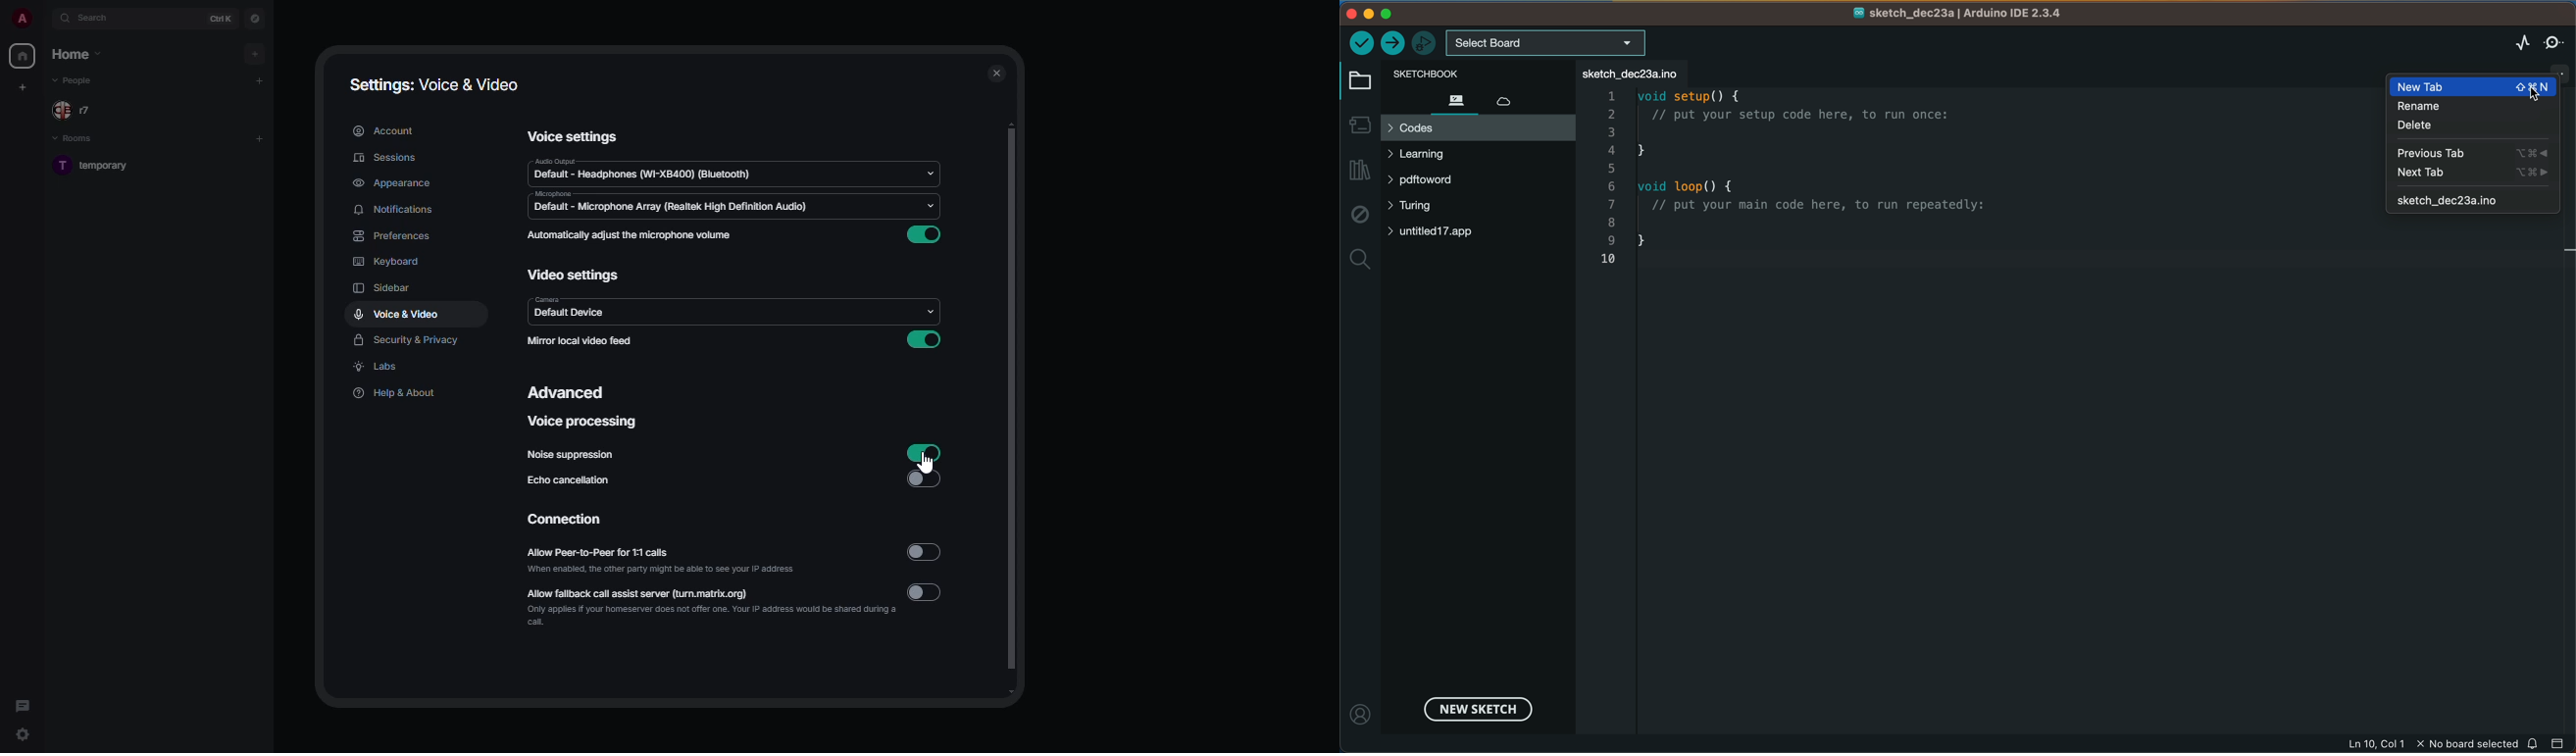 The height and width of the screenshot is (756, 2576). What do you see at coordinates (925, 340) in the screenshot?
I see `enabled` at bounding box center [925, 340].